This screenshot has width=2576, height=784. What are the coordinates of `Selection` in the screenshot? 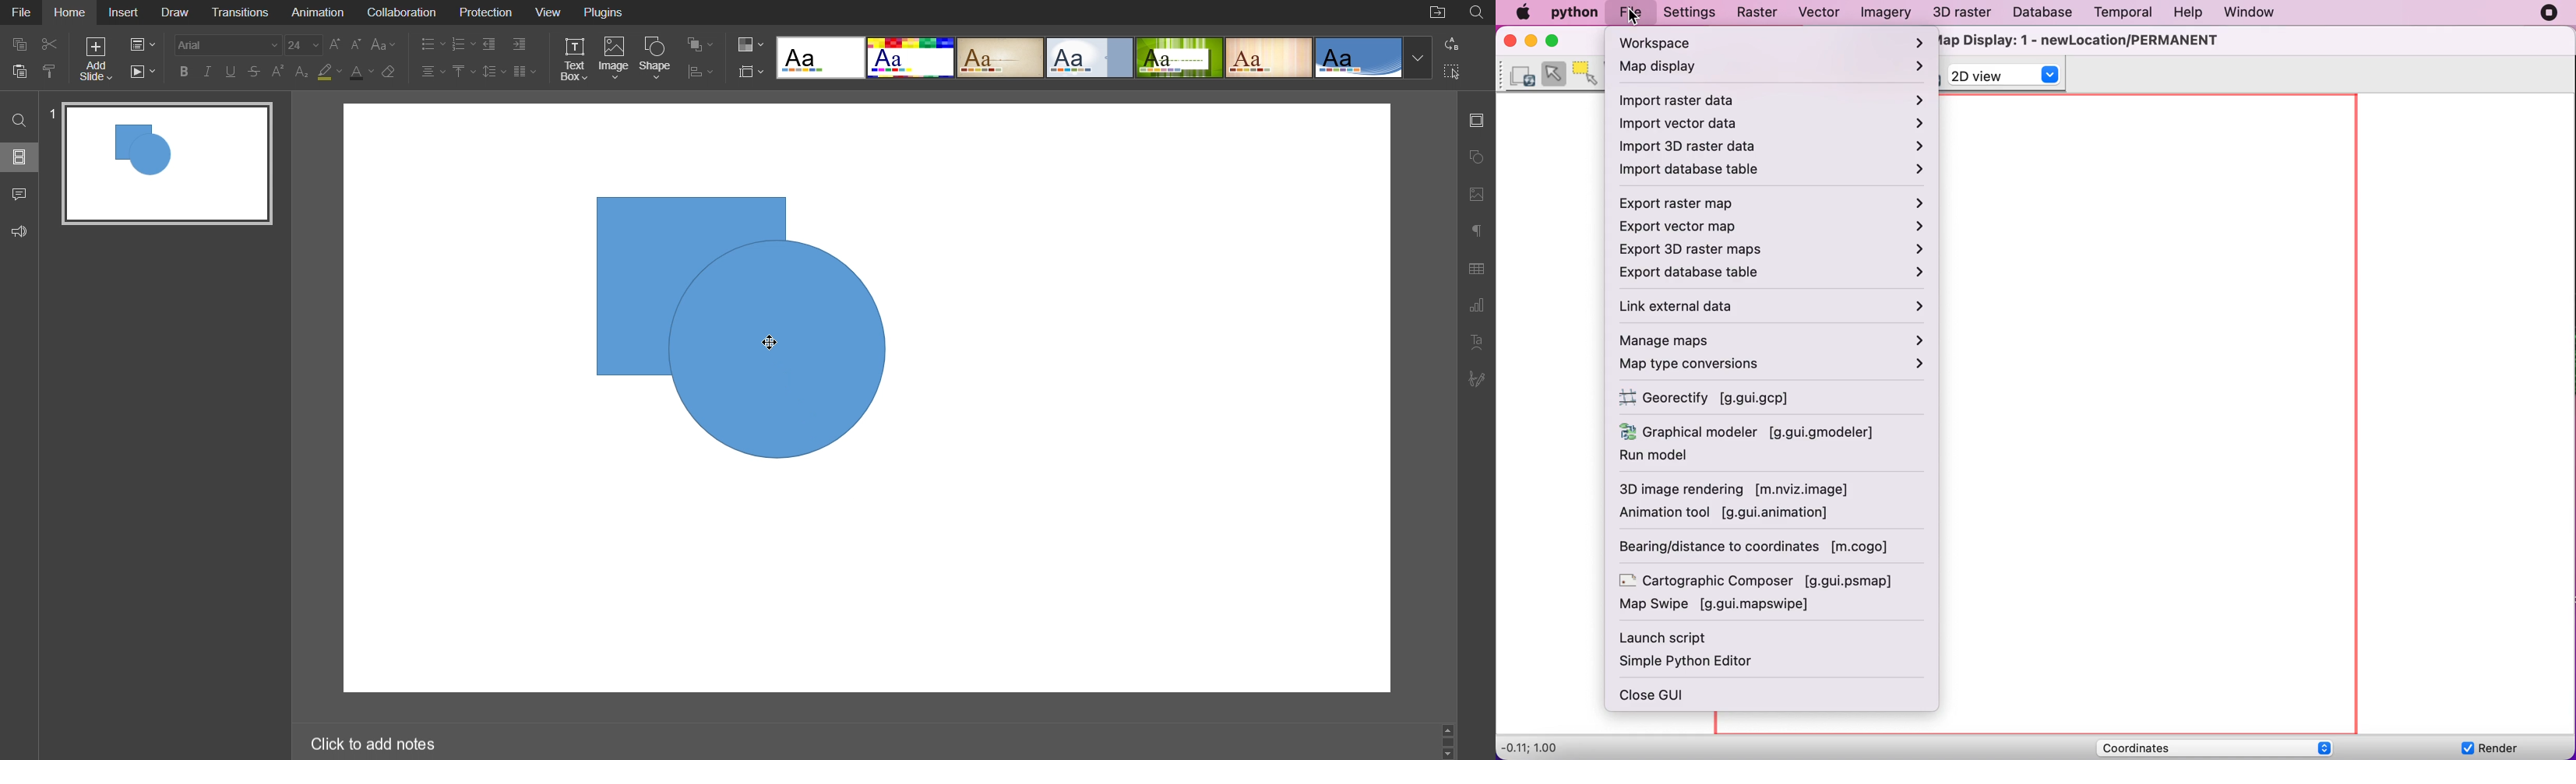 It's located at (1452, 72).